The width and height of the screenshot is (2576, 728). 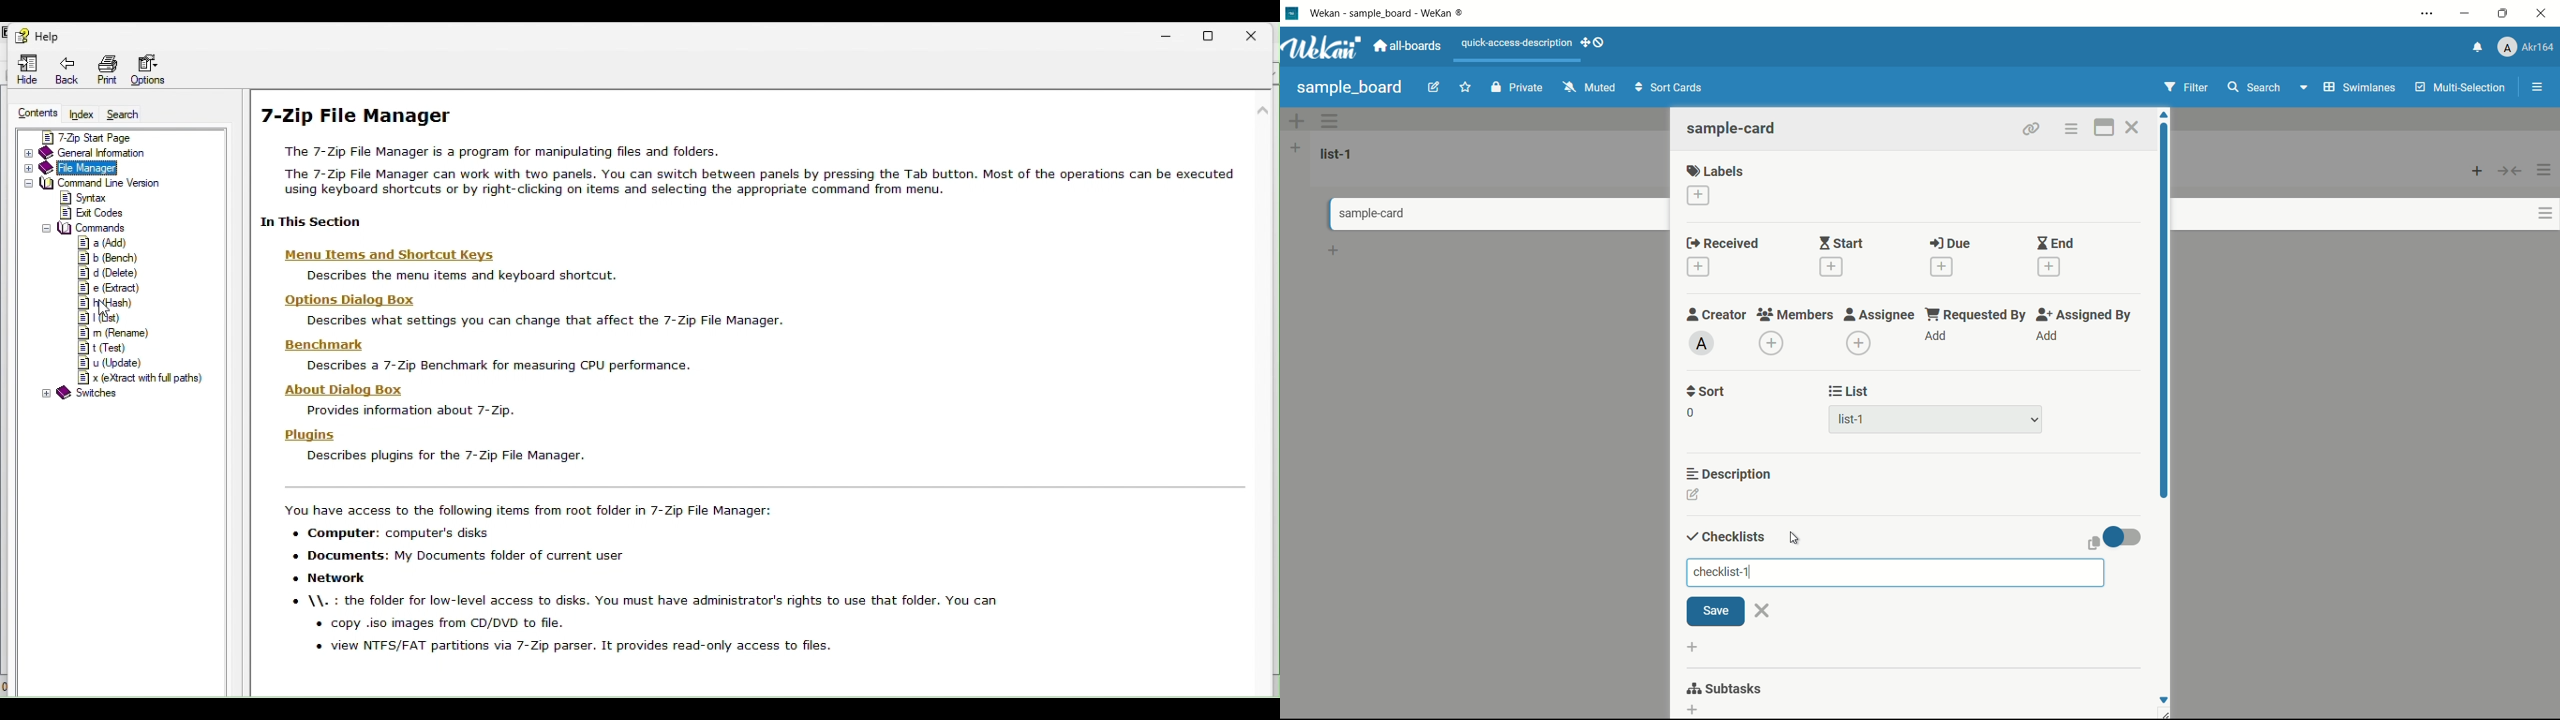 I want to click on settings and more, so click(x=2429, y=15).